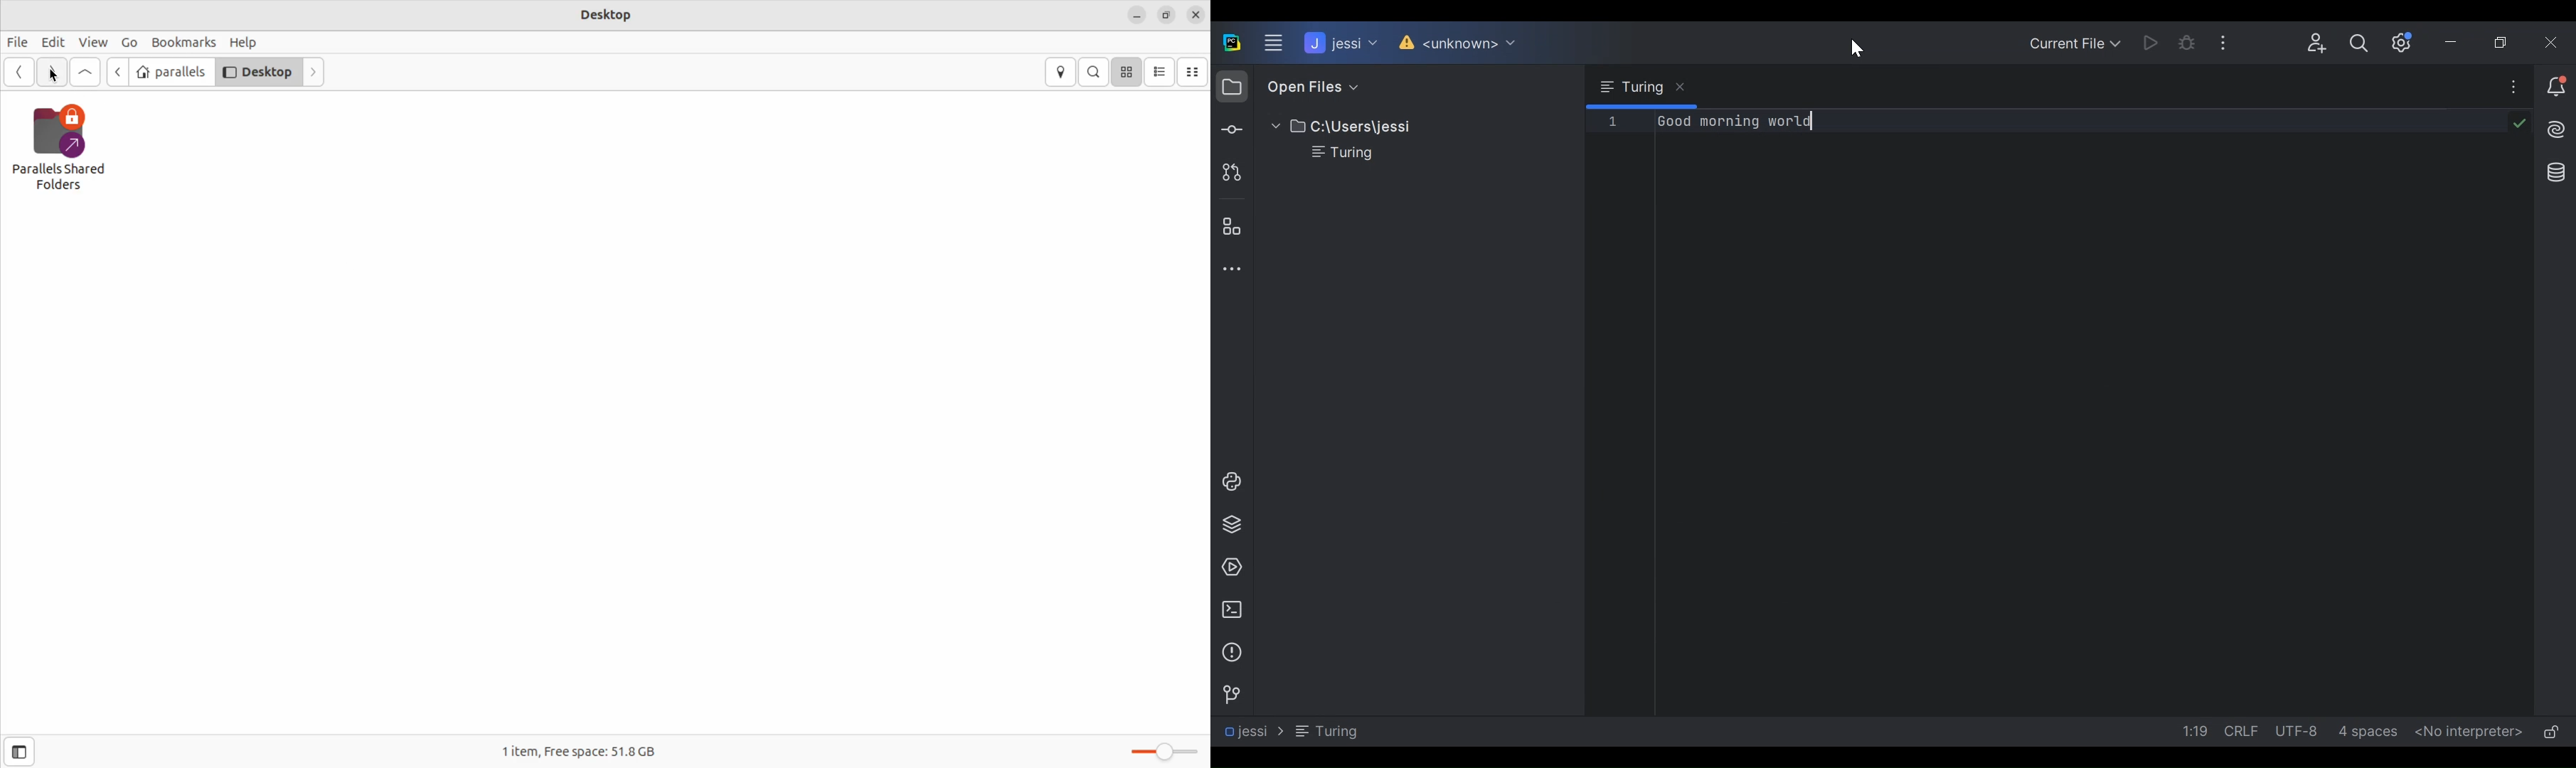 The width and height of the screenshot is (2576, 784). What do you see at coordinates (18, 42) in the screenshot?
I see `files` at bounding box center [18, 42].